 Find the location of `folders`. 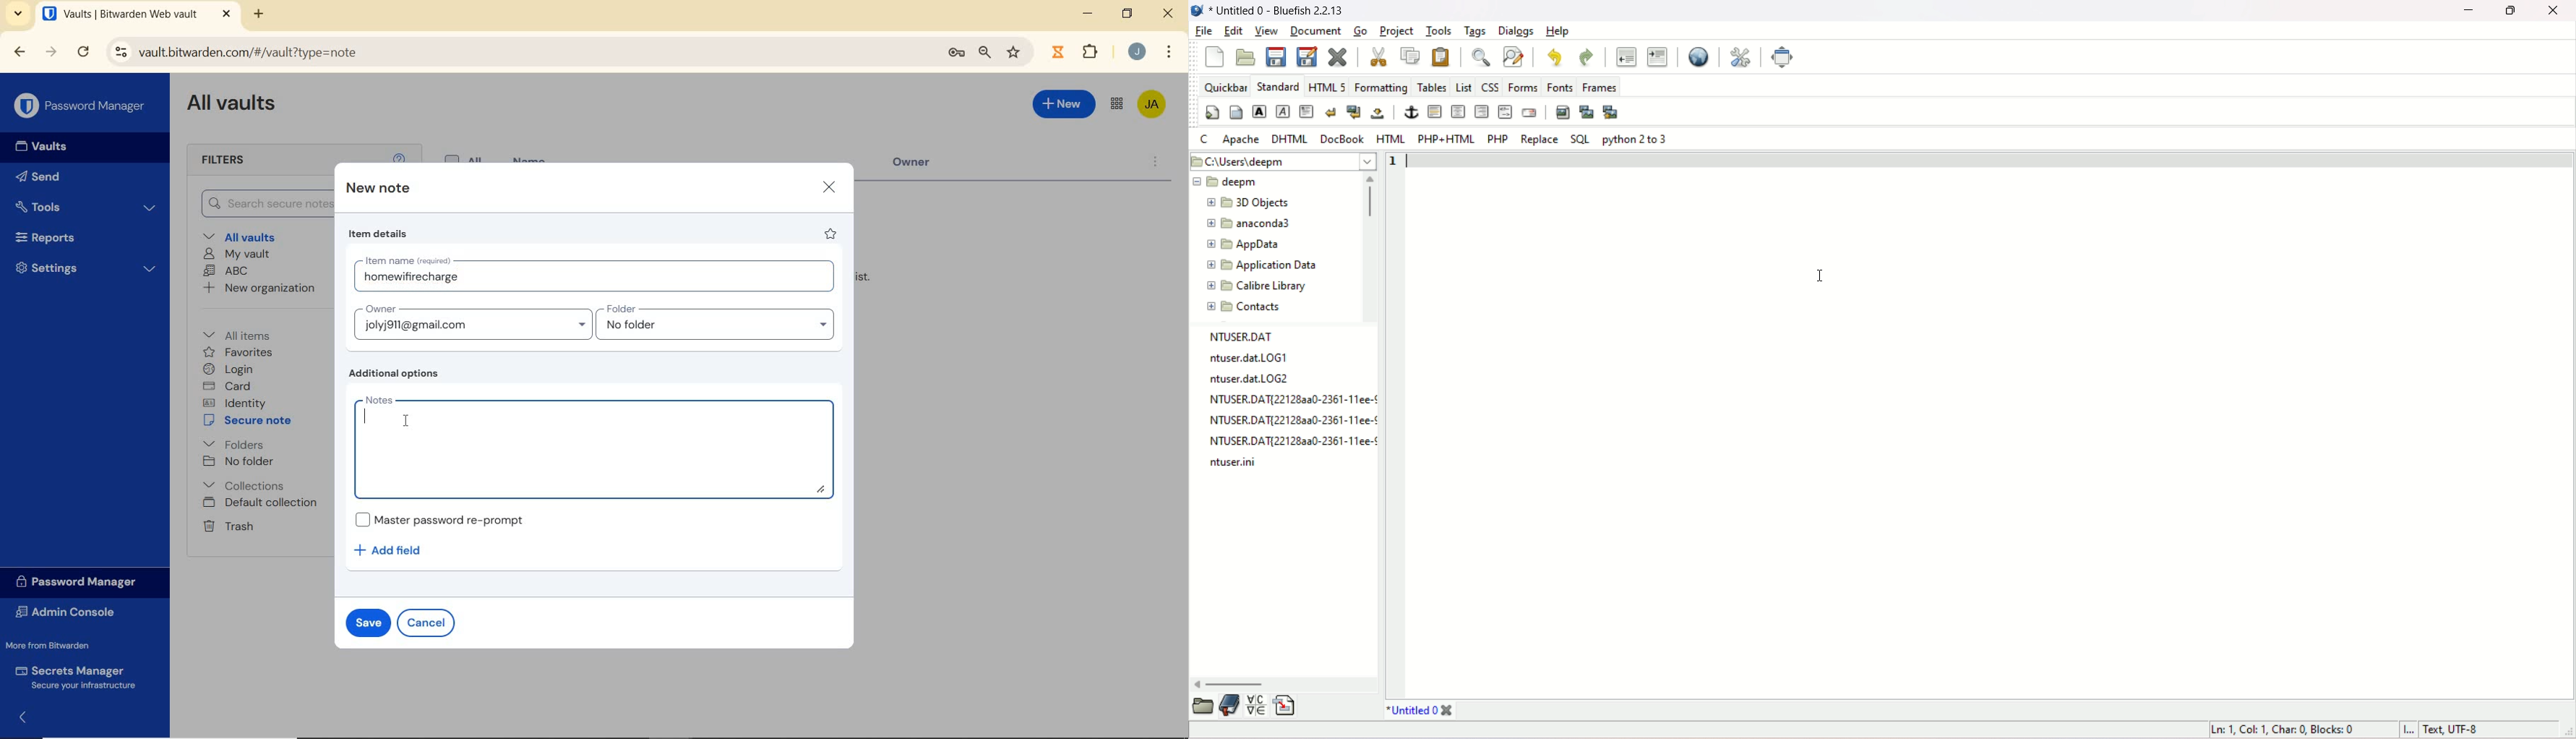

folders is located at coordinates (233, 443).